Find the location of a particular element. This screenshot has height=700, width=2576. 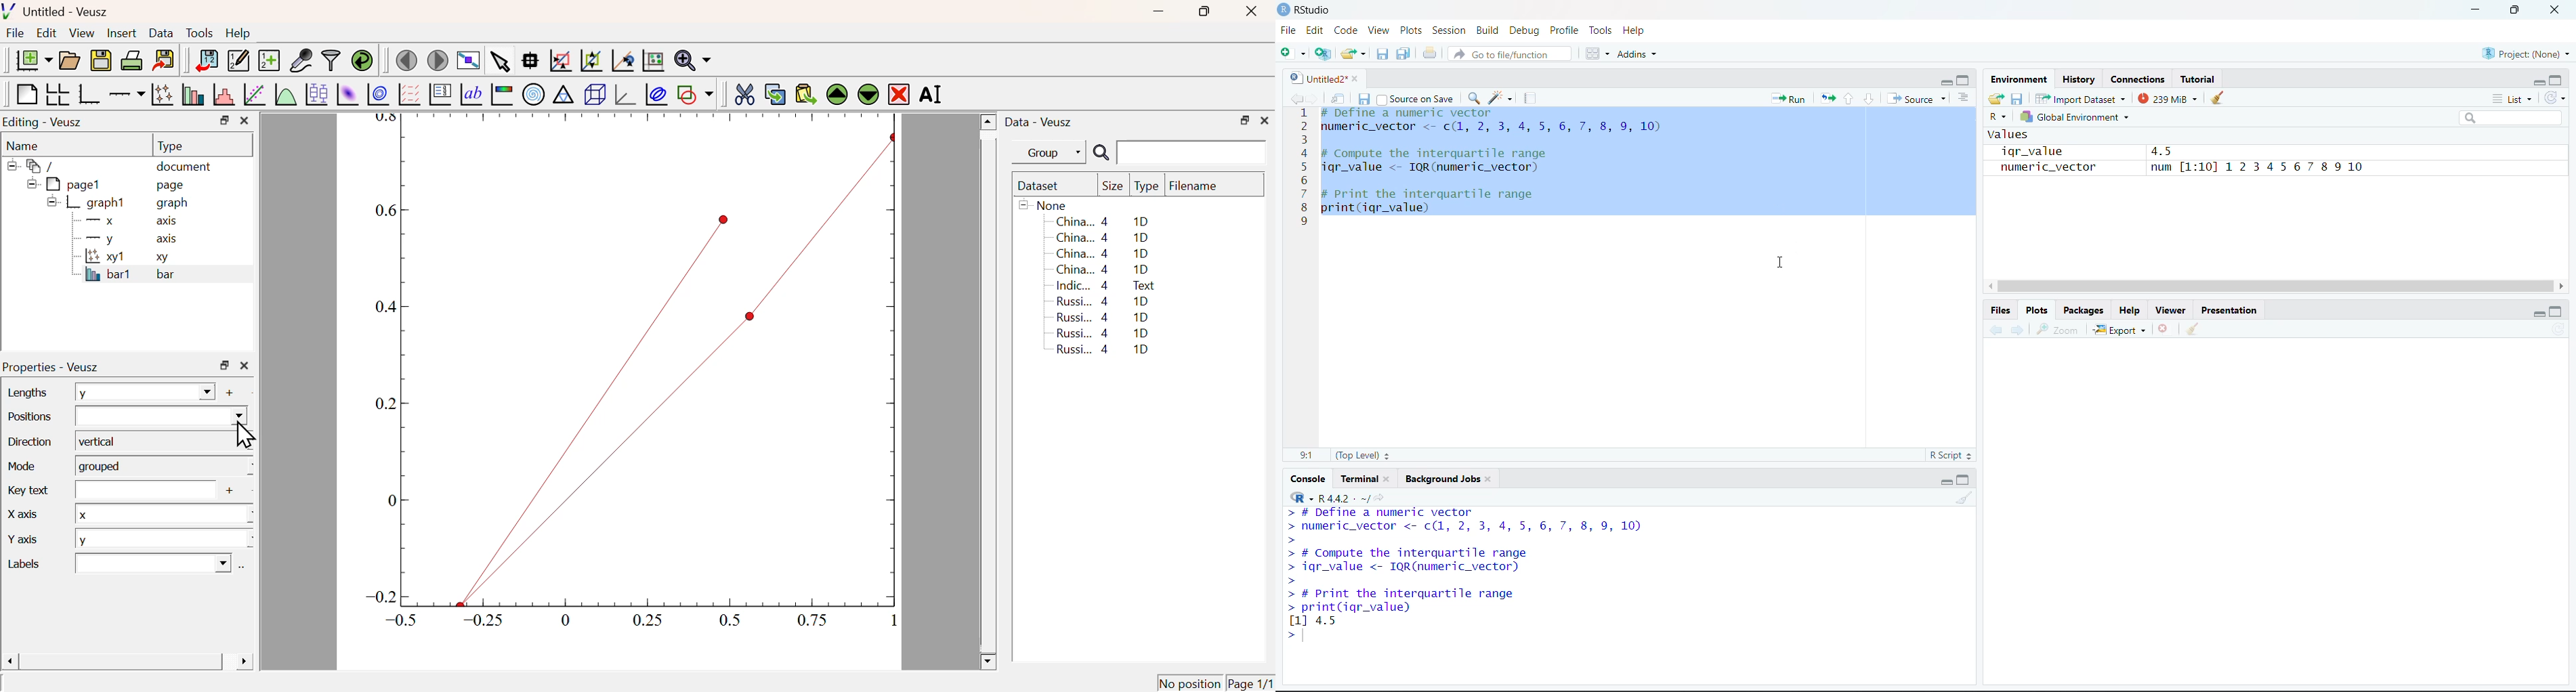

Zoom is located at coordinates (2062, 330).